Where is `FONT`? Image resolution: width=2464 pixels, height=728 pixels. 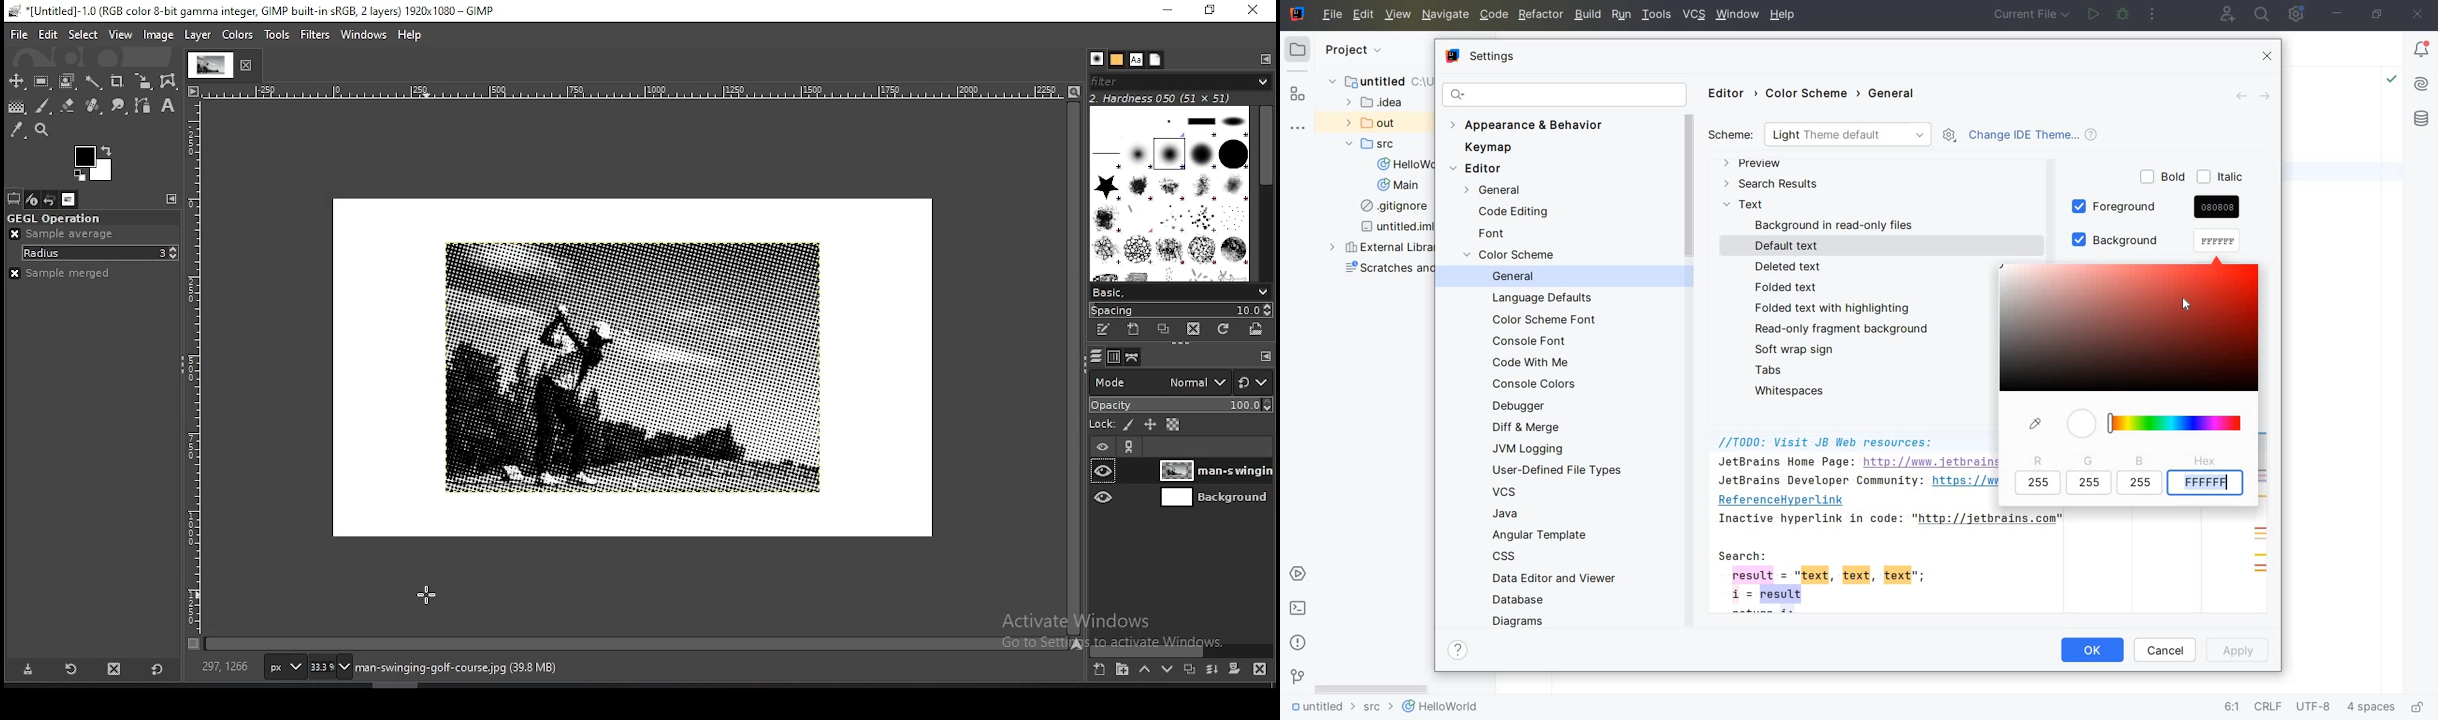
FONT is located at coordinates (1496, 234).